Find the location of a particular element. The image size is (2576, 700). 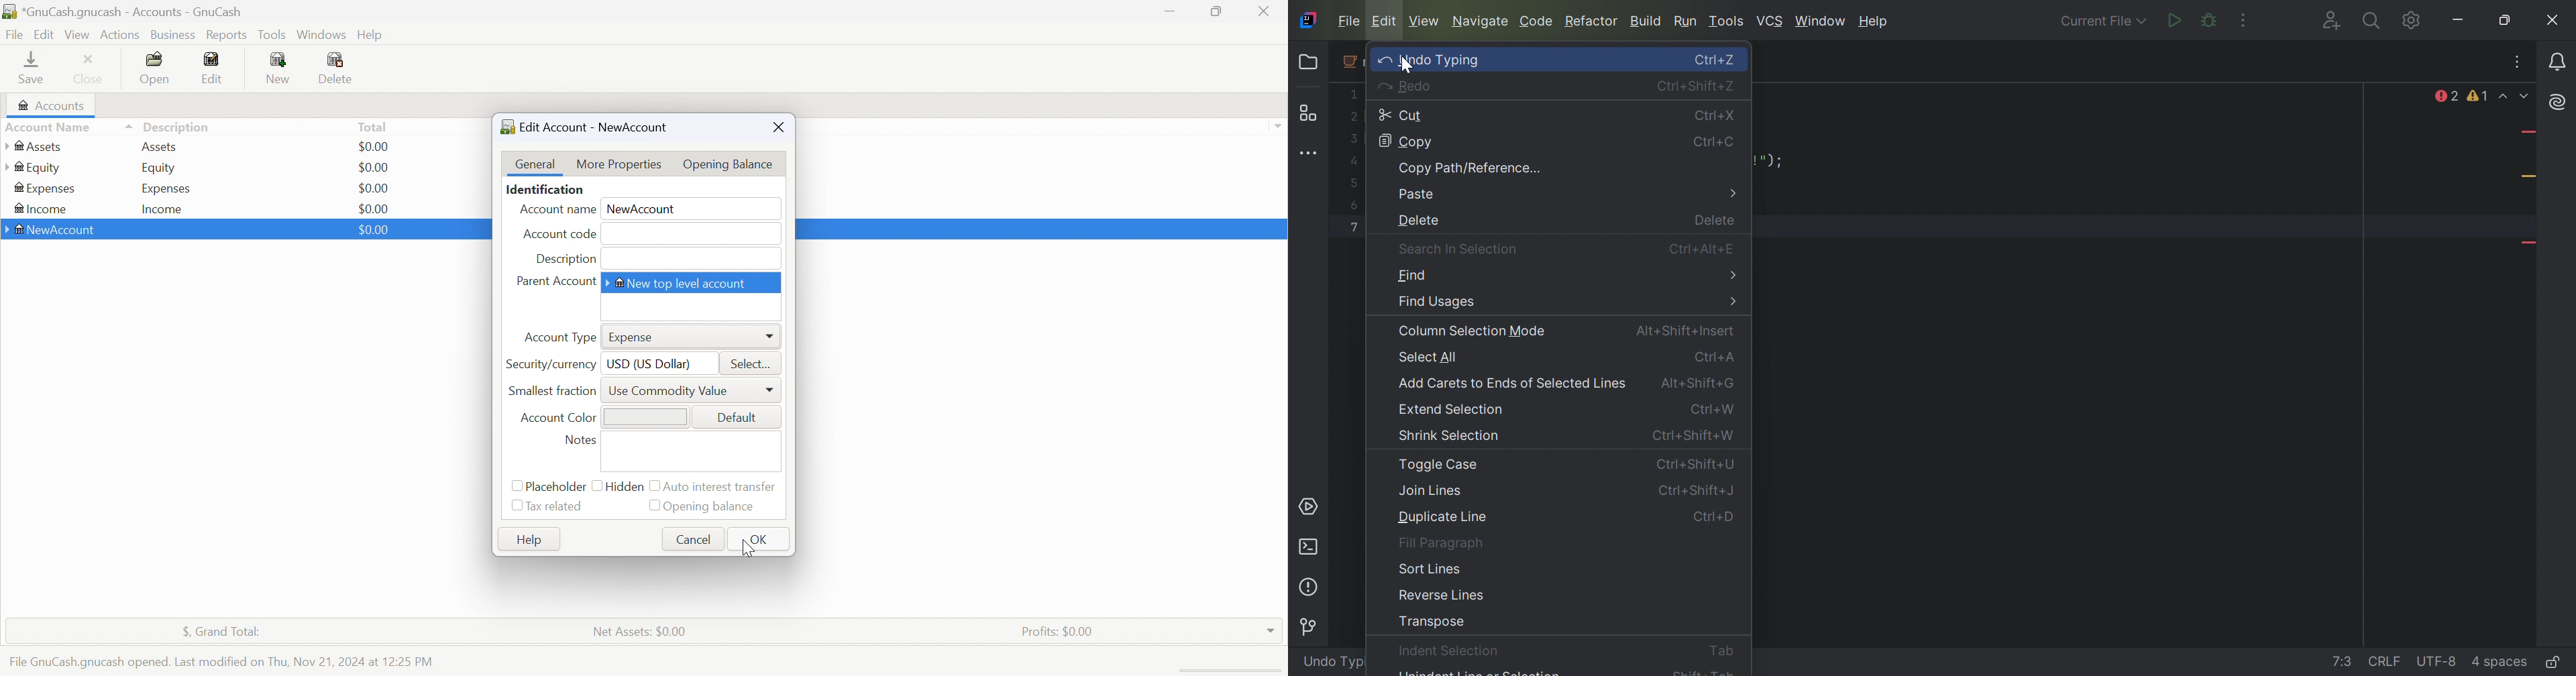

OK is located at coordinates (760, 540).